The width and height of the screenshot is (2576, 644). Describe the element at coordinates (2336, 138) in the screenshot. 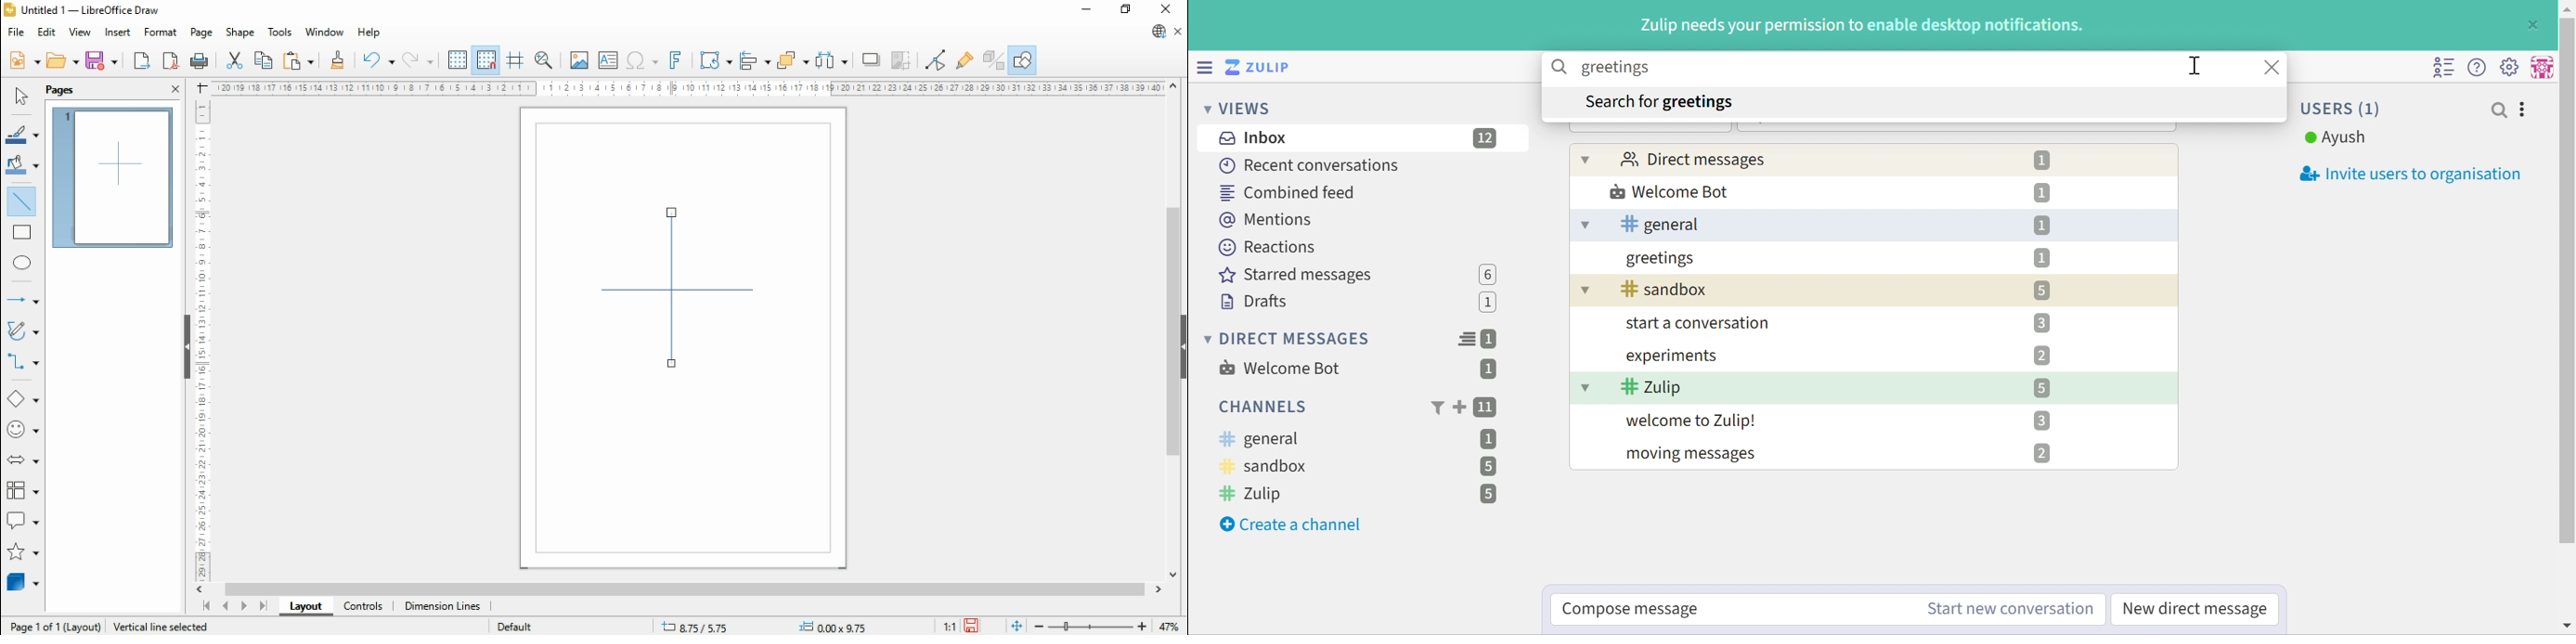

I see `Ayush` at that location.